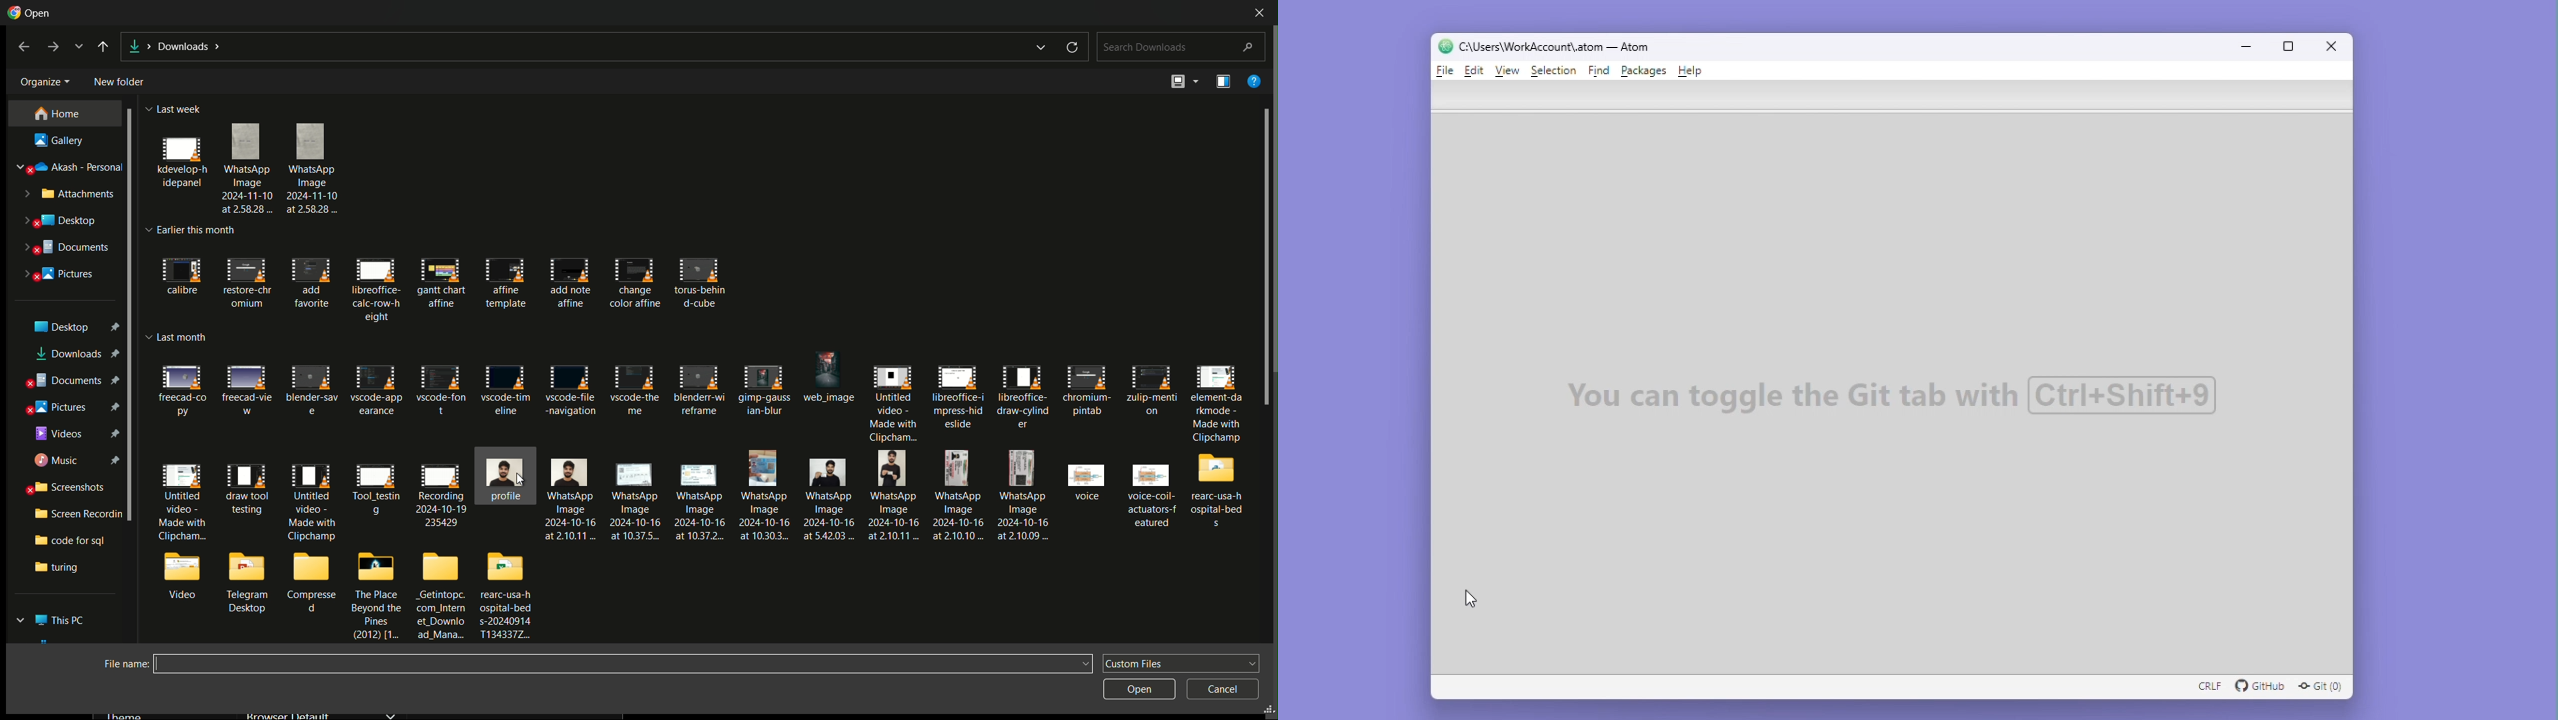  Describe the element at coordinates (1644, 71) in the screenshot. I see `Packages` at that location.